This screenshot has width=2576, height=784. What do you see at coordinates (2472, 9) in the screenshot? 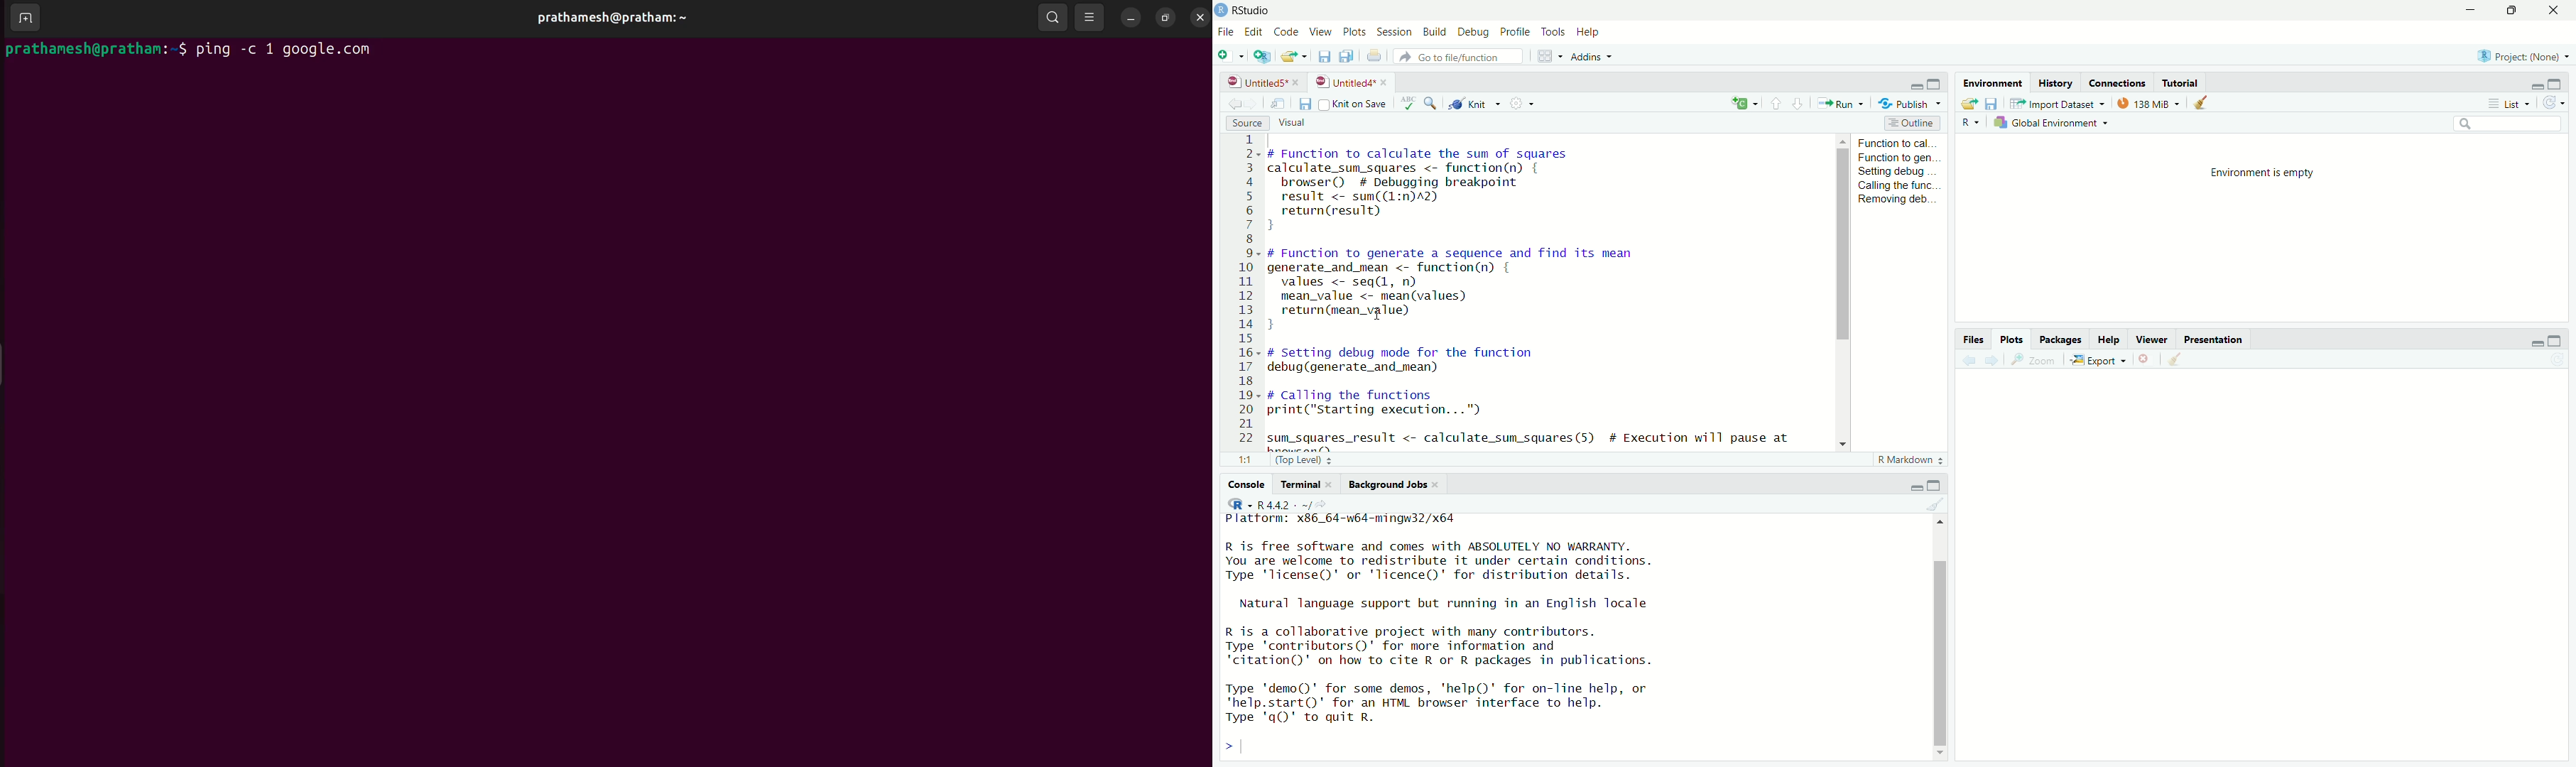
I see `minimize` at bounding box center [2472, 9].